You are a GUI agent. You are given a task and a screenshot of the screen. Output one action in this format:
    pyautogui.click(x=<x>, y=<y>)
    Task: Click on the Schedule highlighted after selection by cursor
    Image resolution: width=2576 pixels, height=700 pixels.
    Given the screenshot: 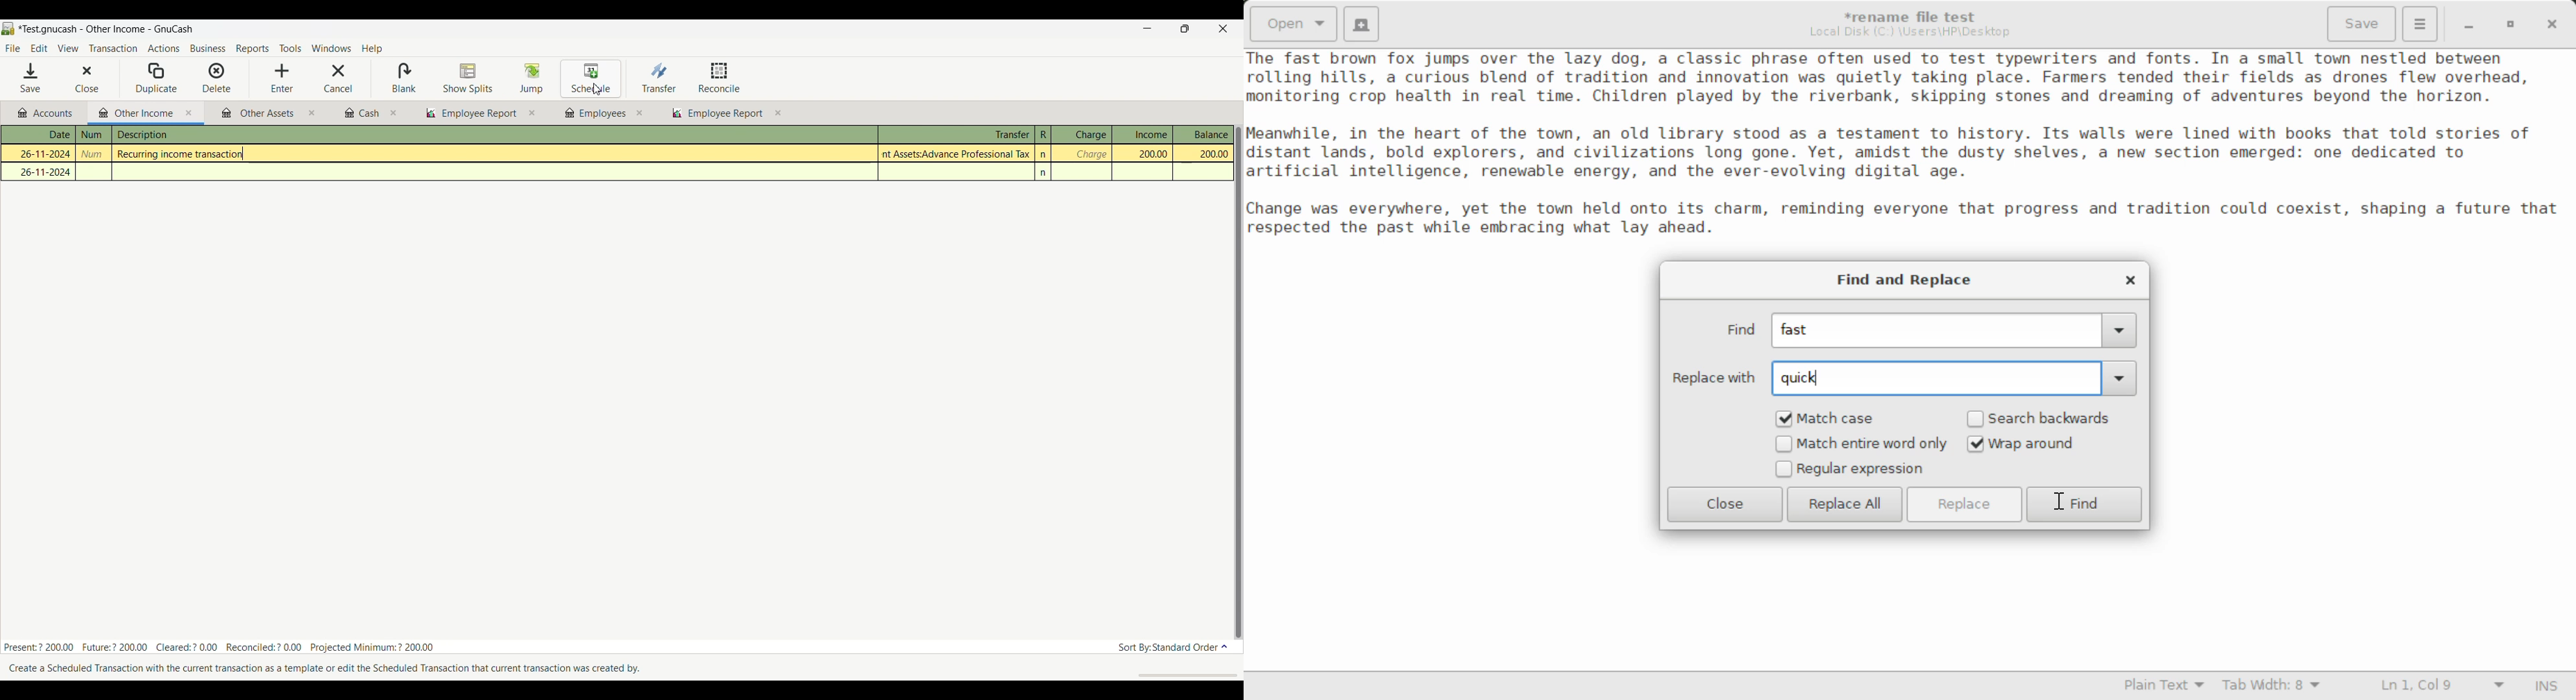 What is the action you would take?
    pyautogui.click(x=591, y=79)
    